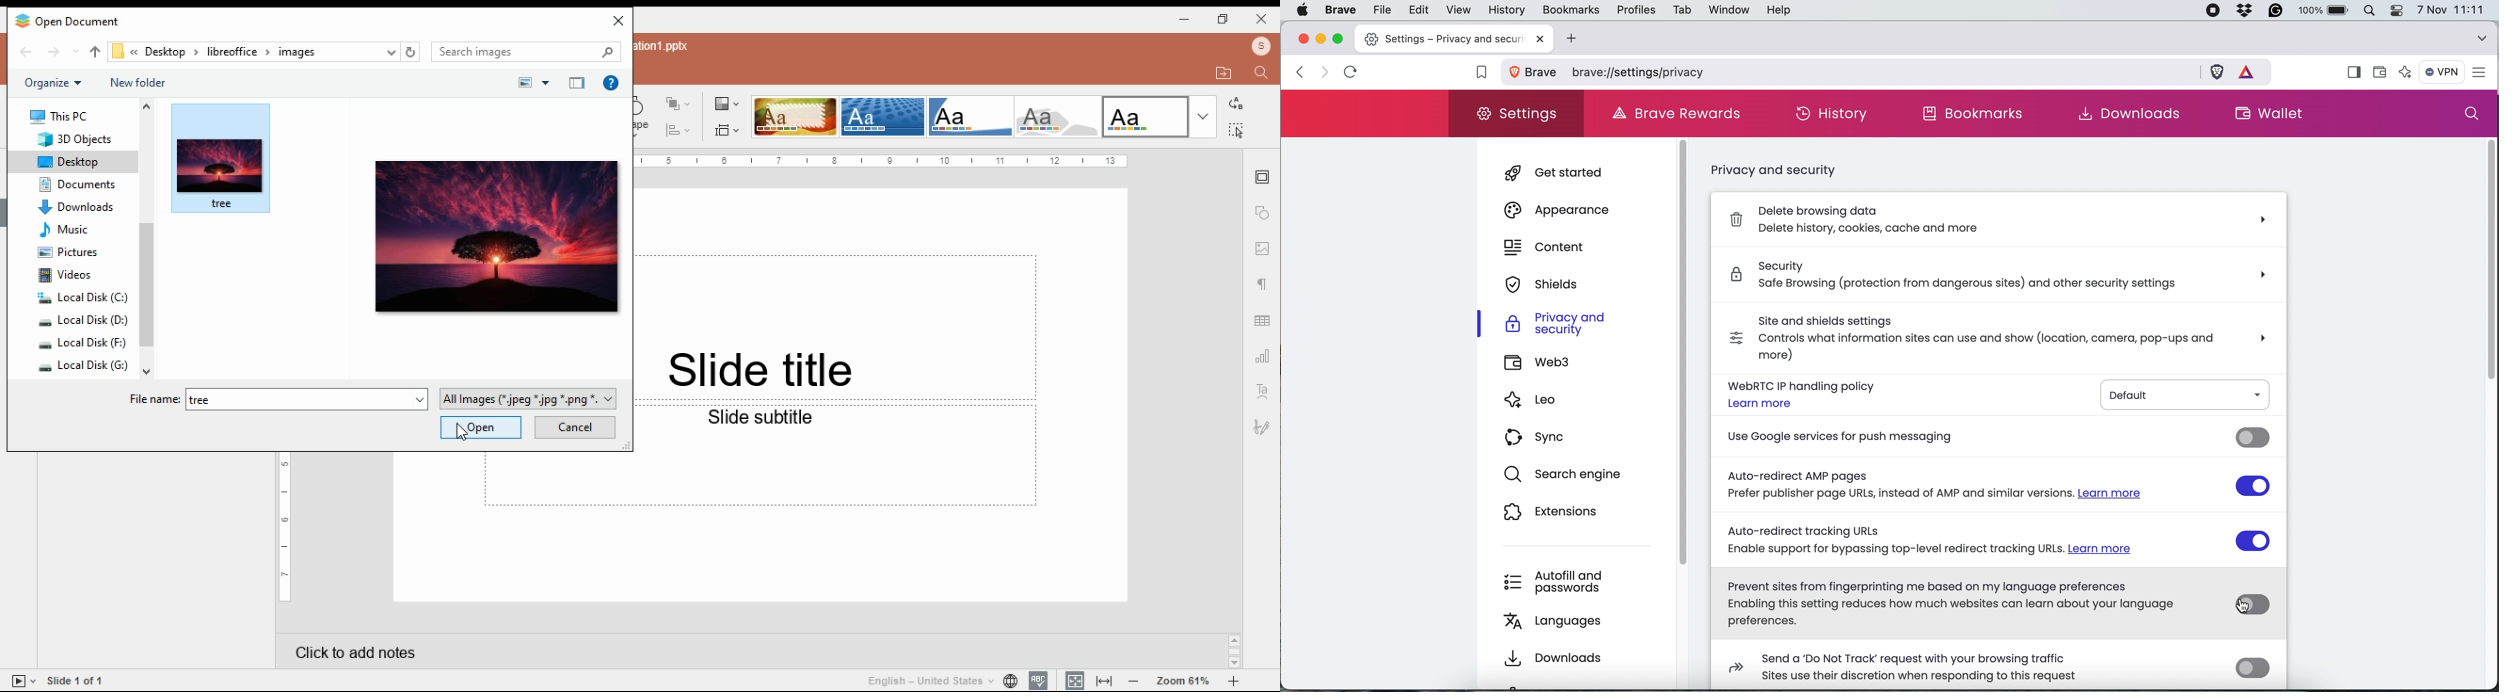  What do you see at coordinates (1183, 679) in the screenshot?
I see `zoom in/zoom out` at bounding box center [1183, 679].